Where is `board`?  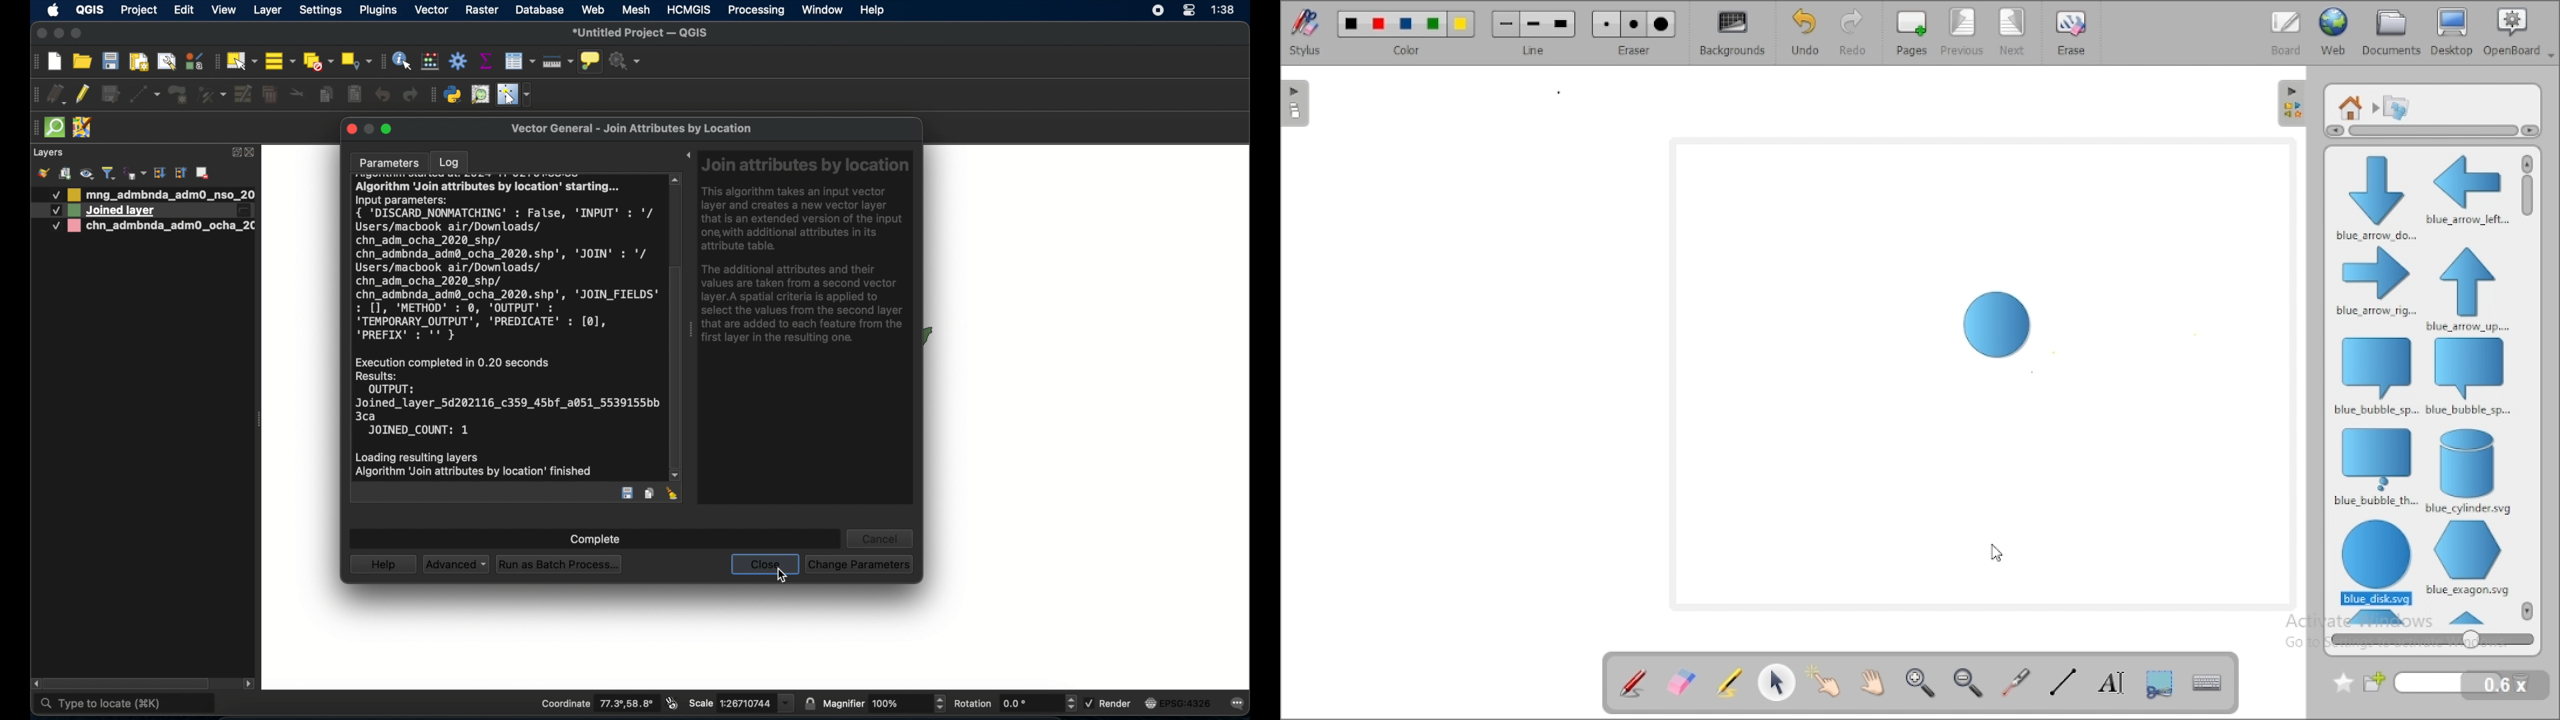
board is located at coordinates (2286, 32).